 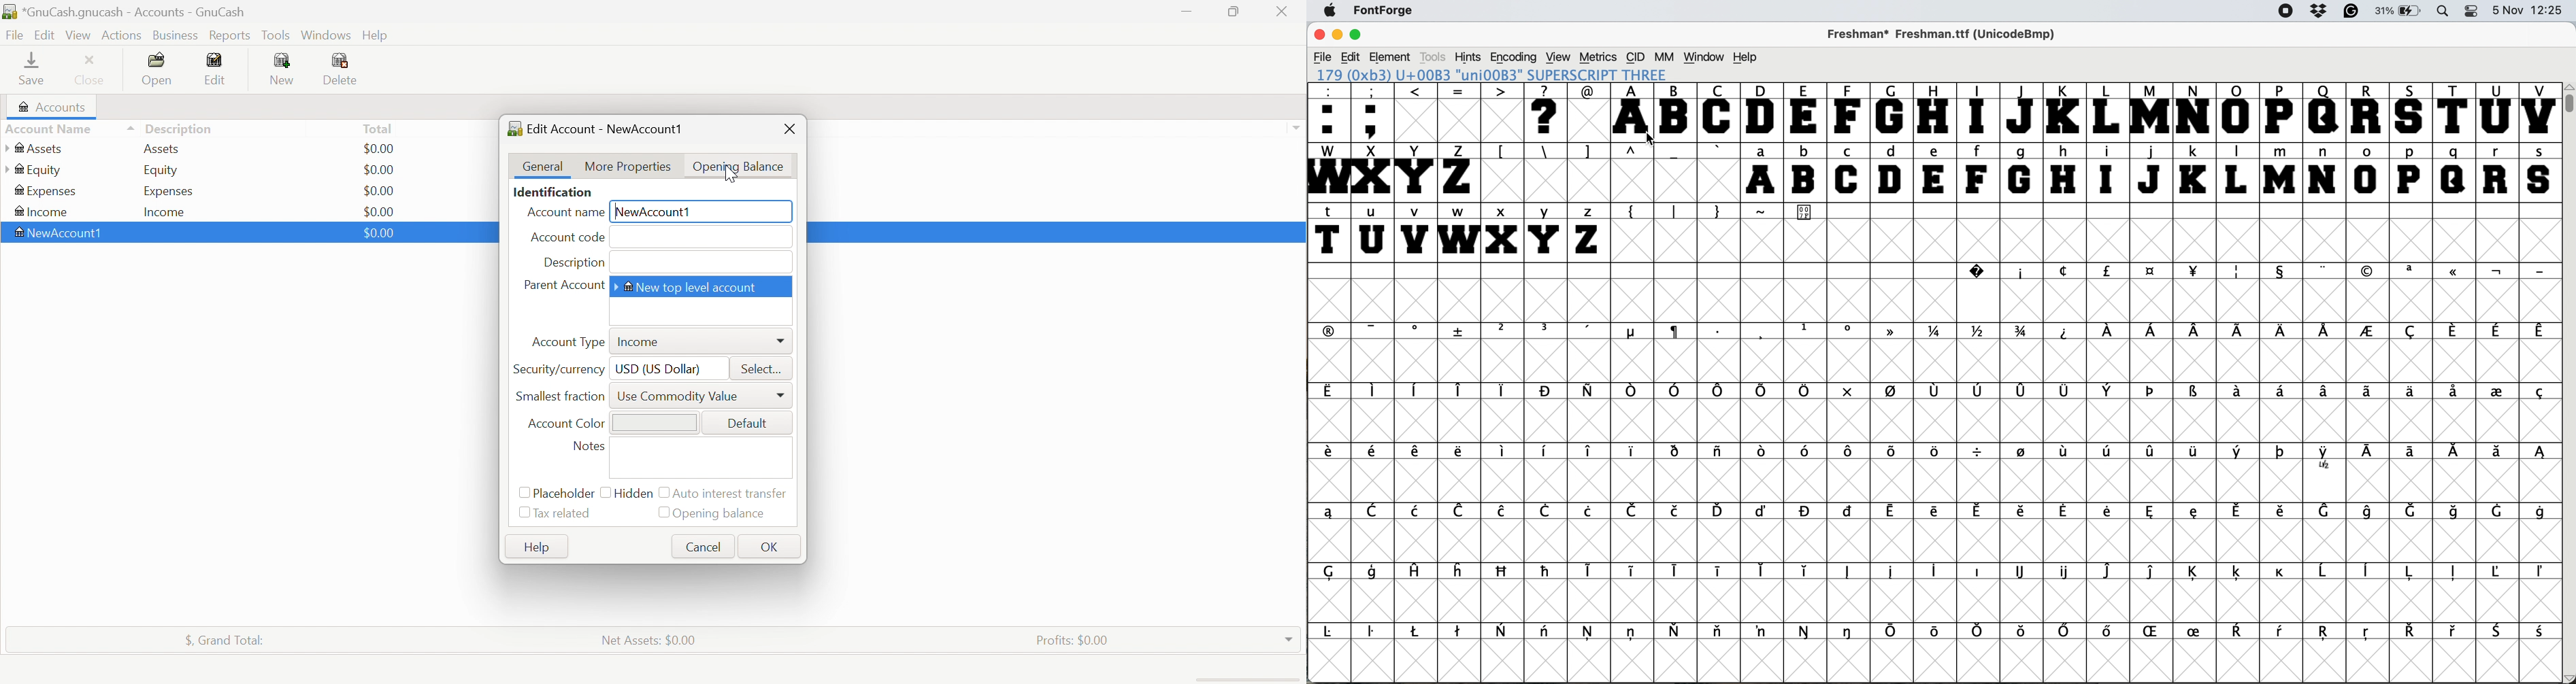 What do you see at coordinates (2412, 113) in the screenshot?
I see `S` at bounding box center [2412, 113].